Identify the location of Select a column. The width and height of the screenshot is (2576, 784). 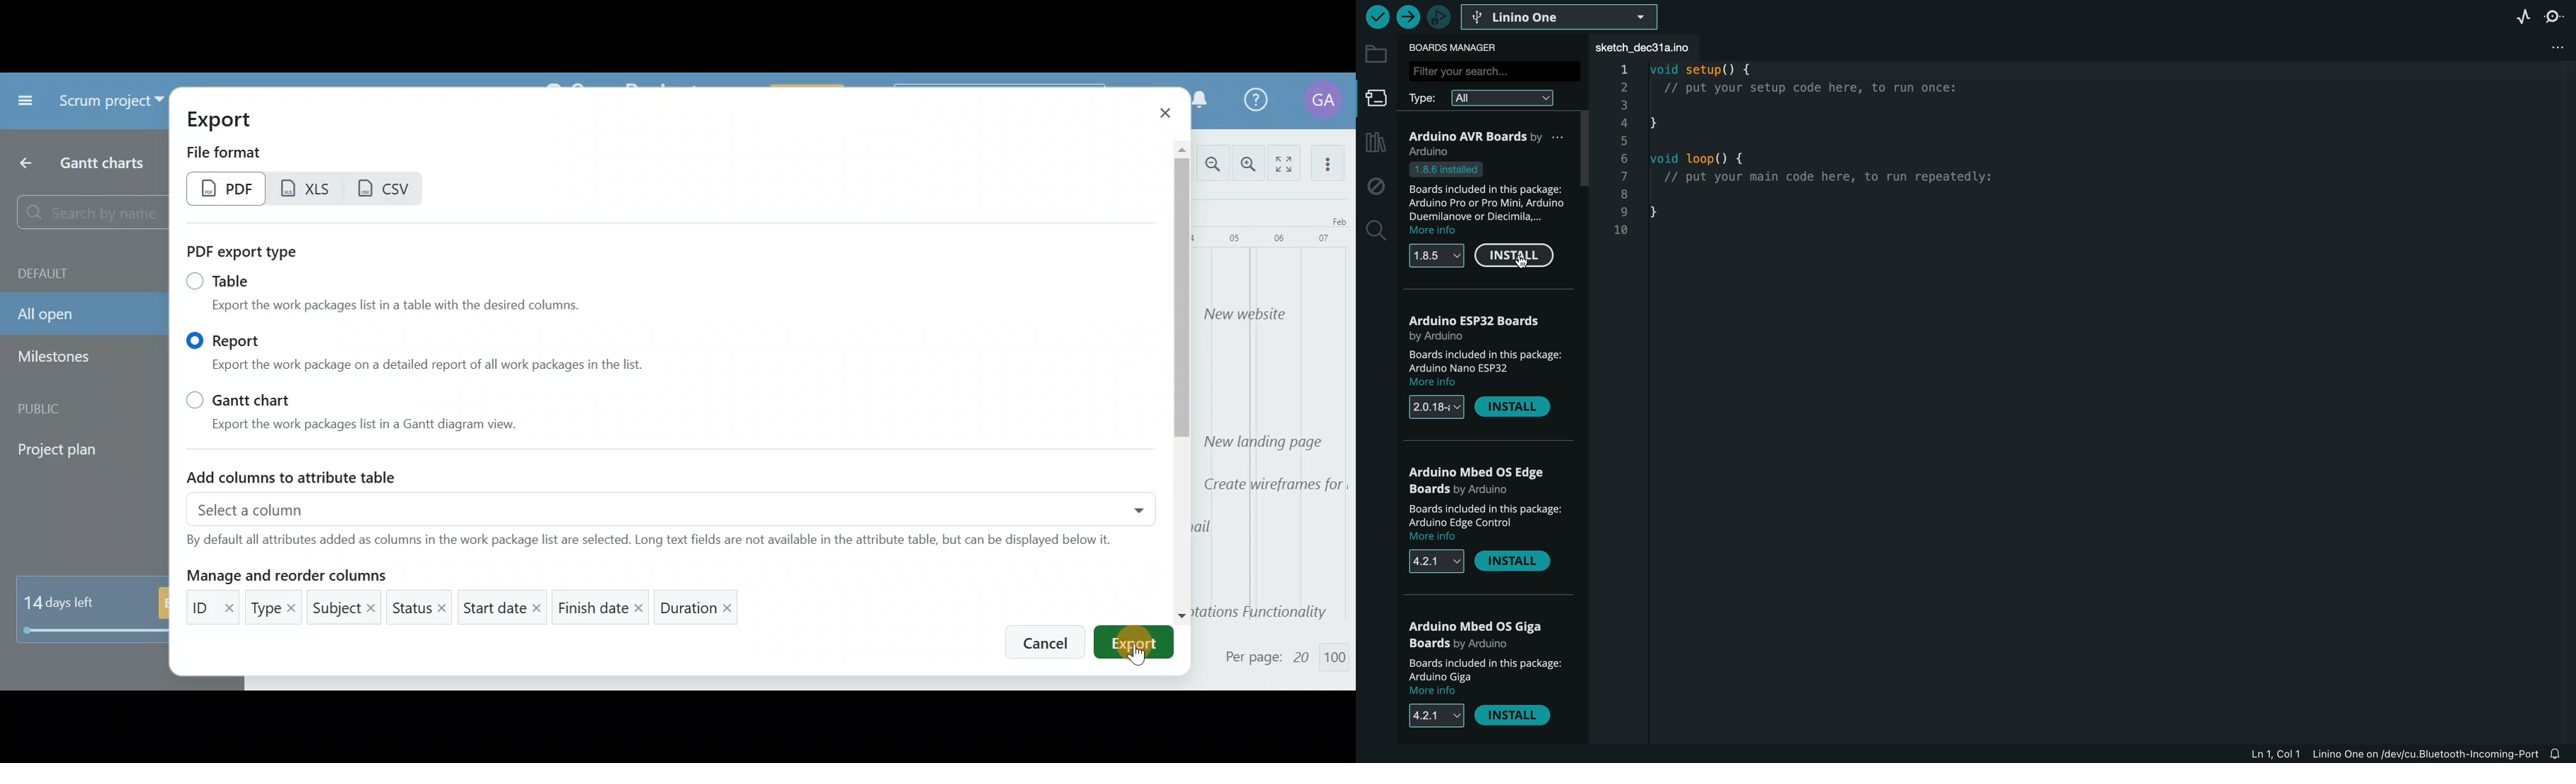
(668, 508).